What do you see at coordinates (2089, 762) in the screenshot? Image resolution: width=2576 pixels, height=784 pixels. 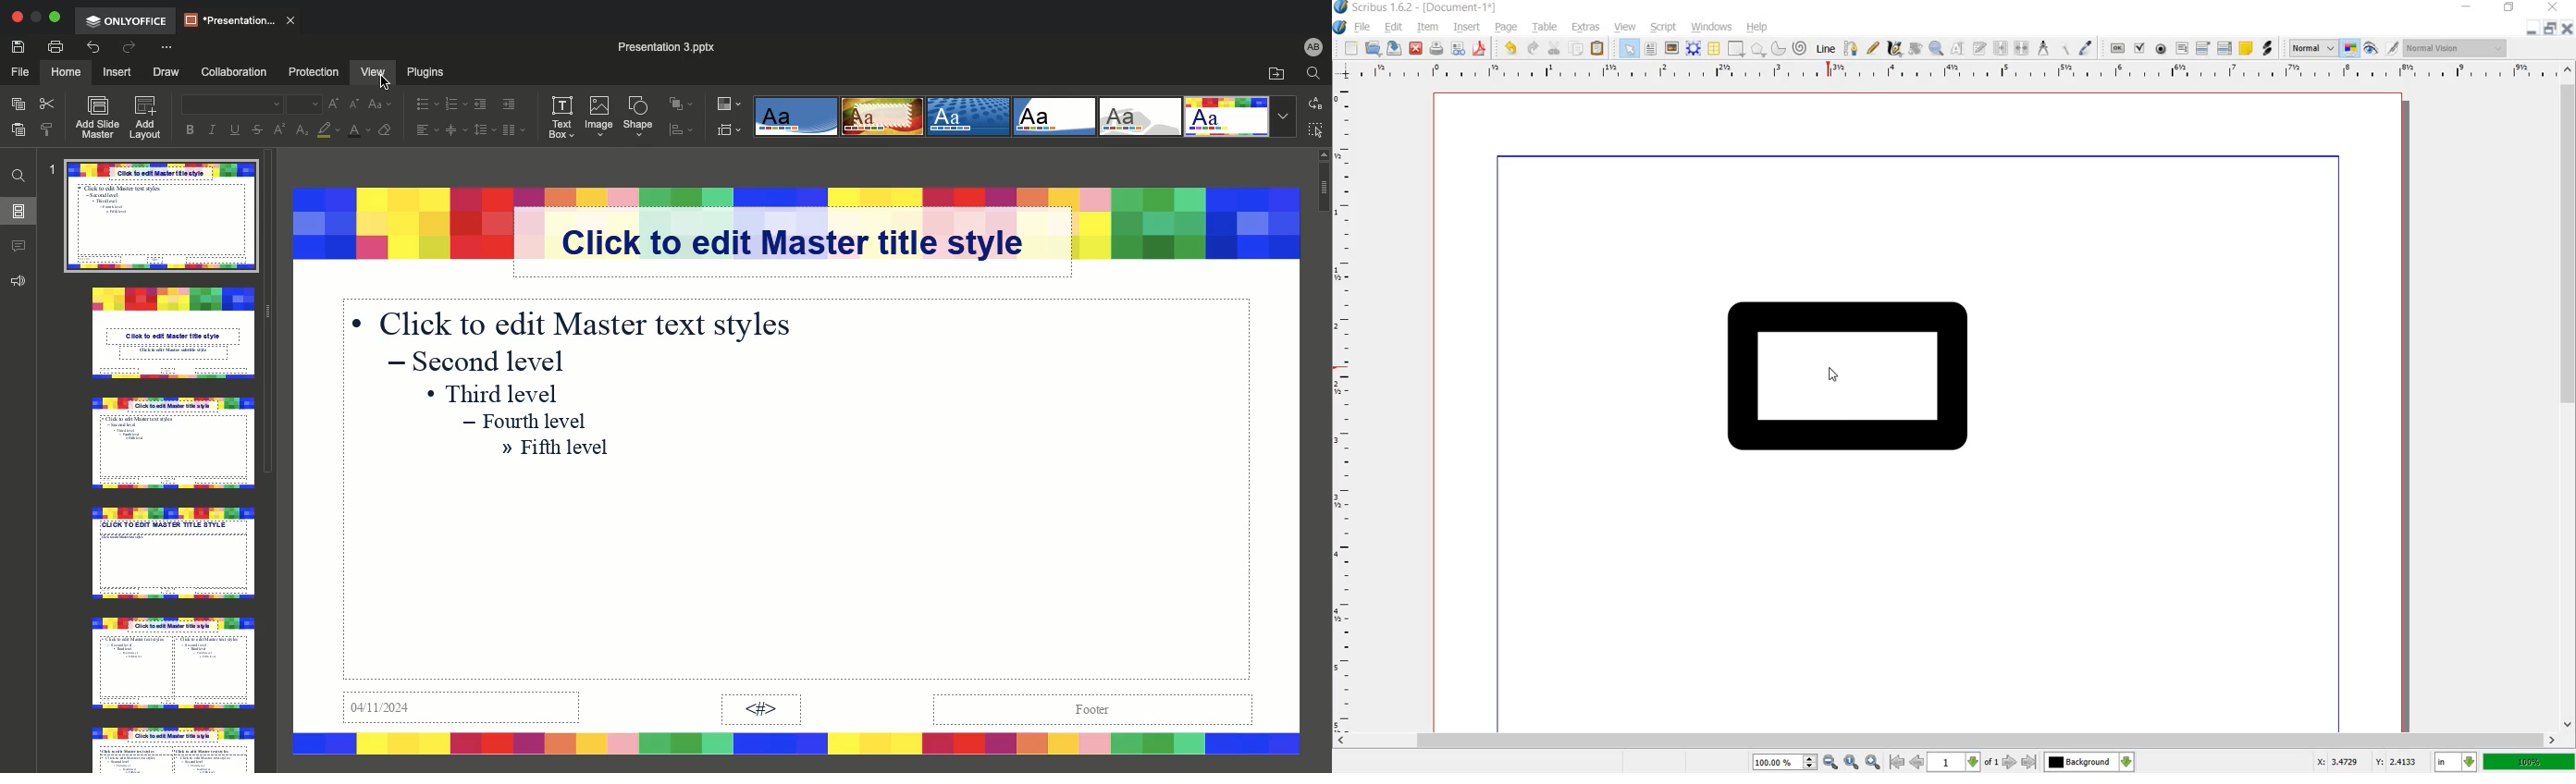 I see `background change` at bounding box center [2089, 762].